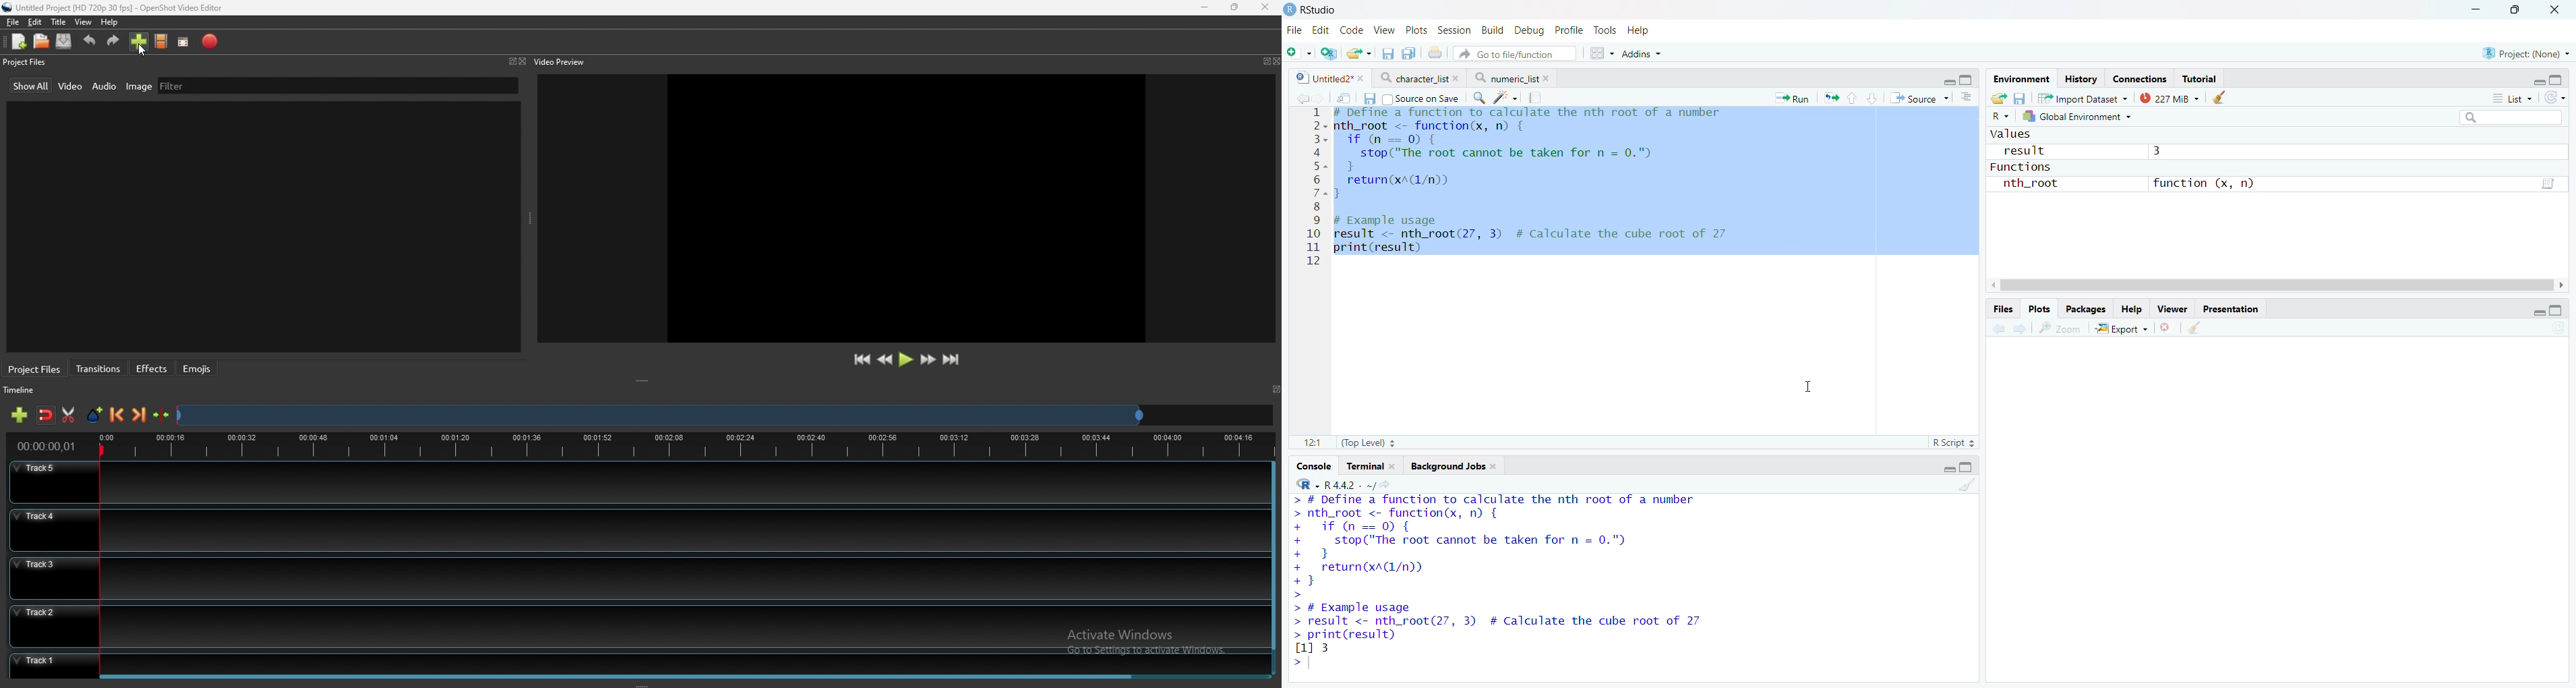 Image resolution: width=2576 pixels, height=700 pixels. I want to click on Show document outline, so click(1967, 96).